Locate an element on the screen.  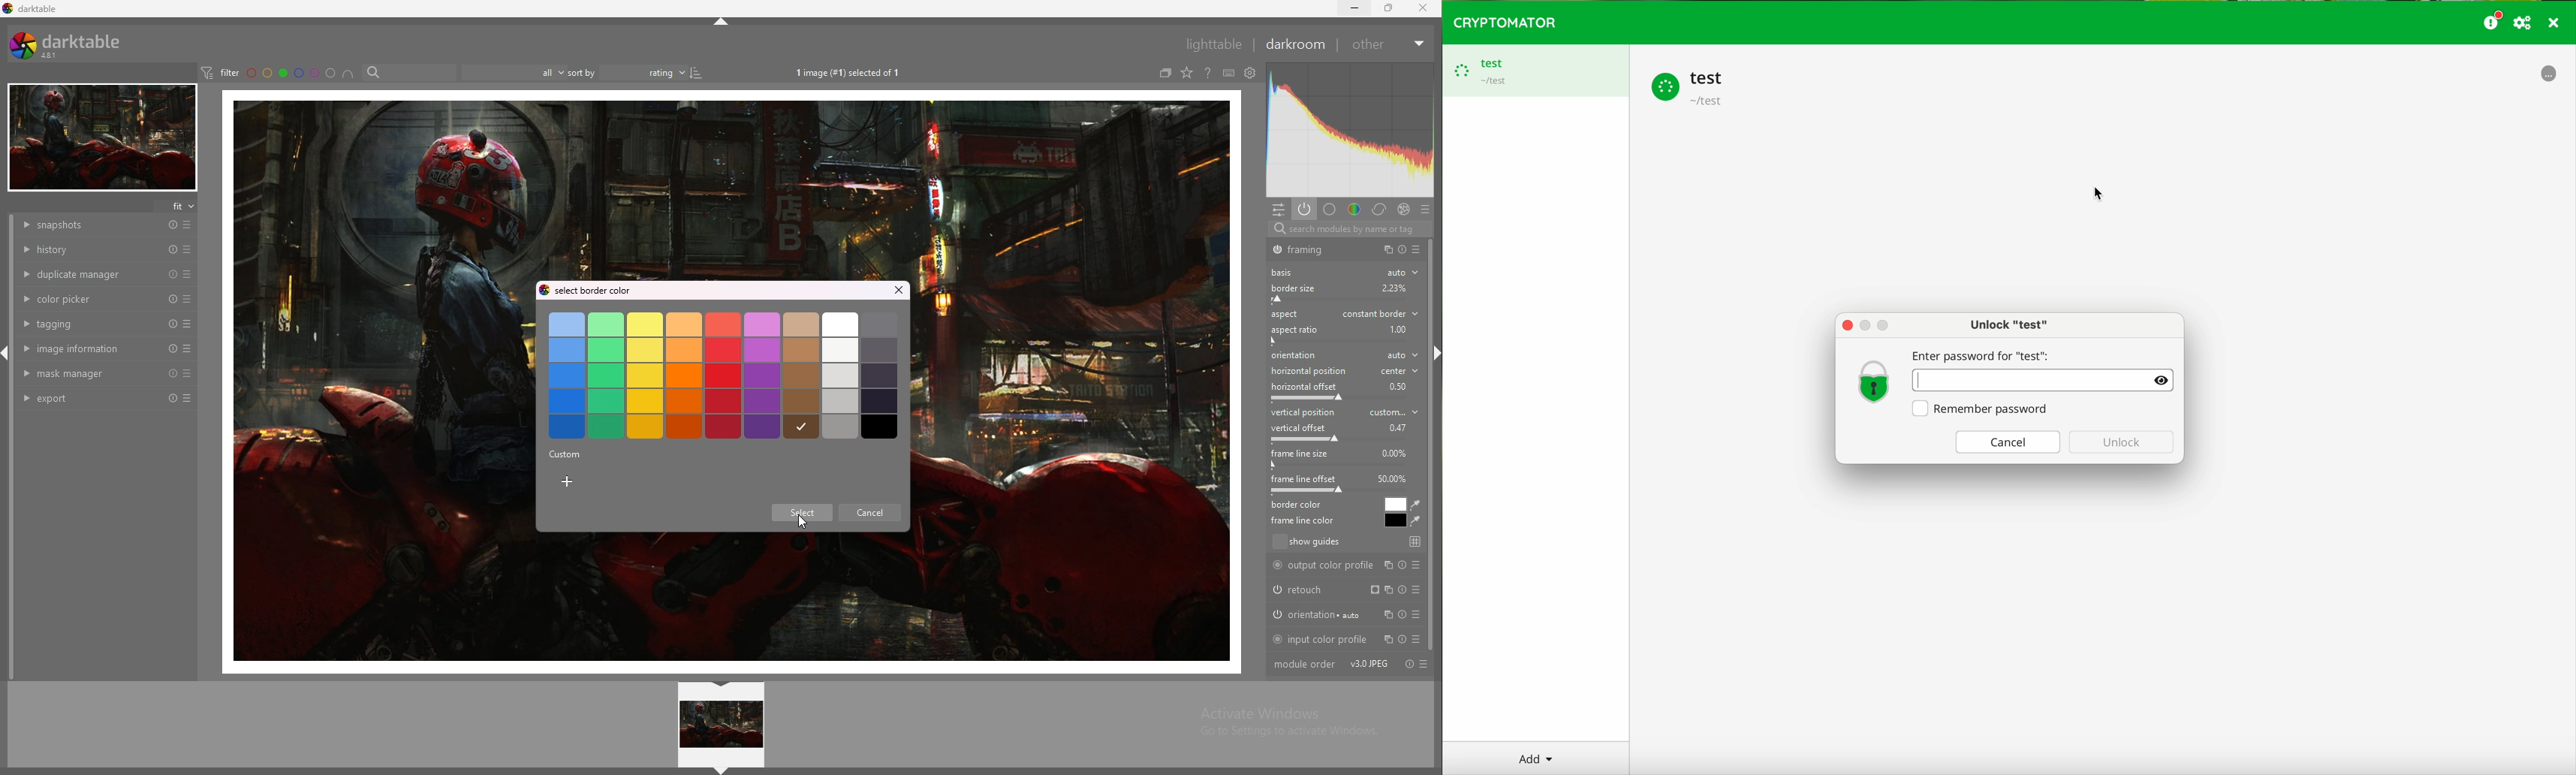
presets is located at coordinates (1424, 207).